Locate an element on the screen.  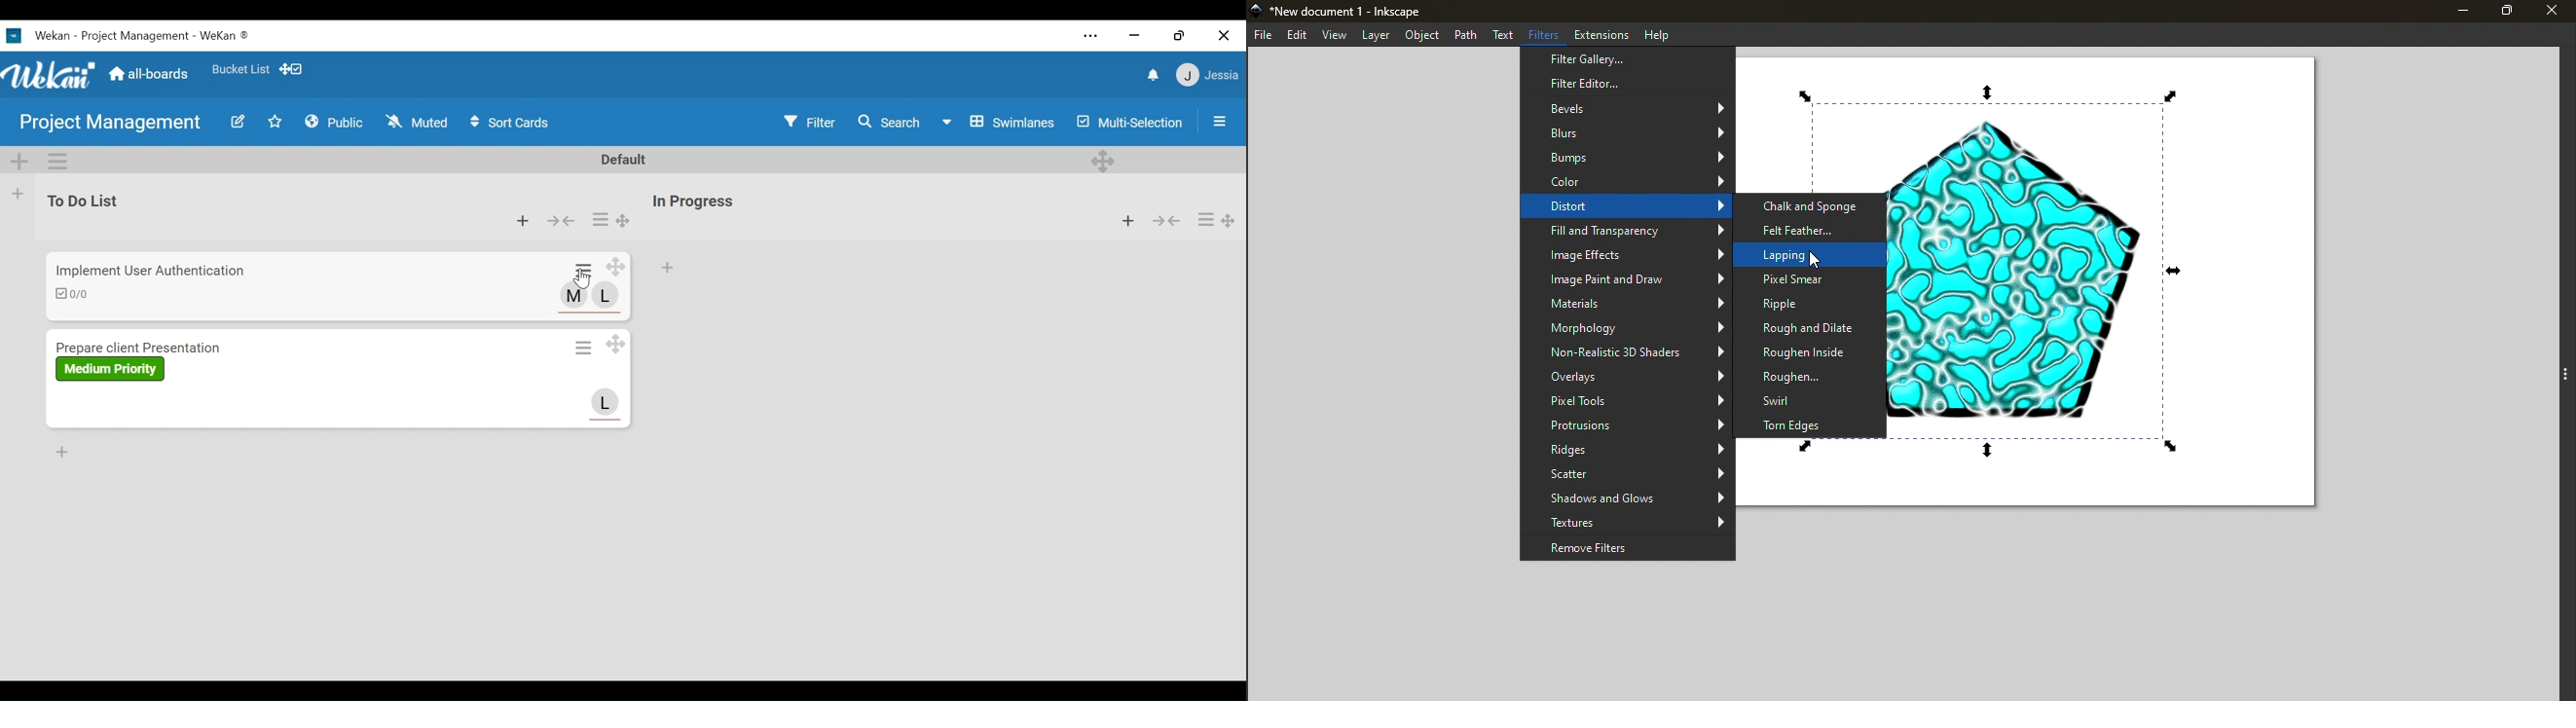
Show desktop drag handles is located at coordinates (293, 68).